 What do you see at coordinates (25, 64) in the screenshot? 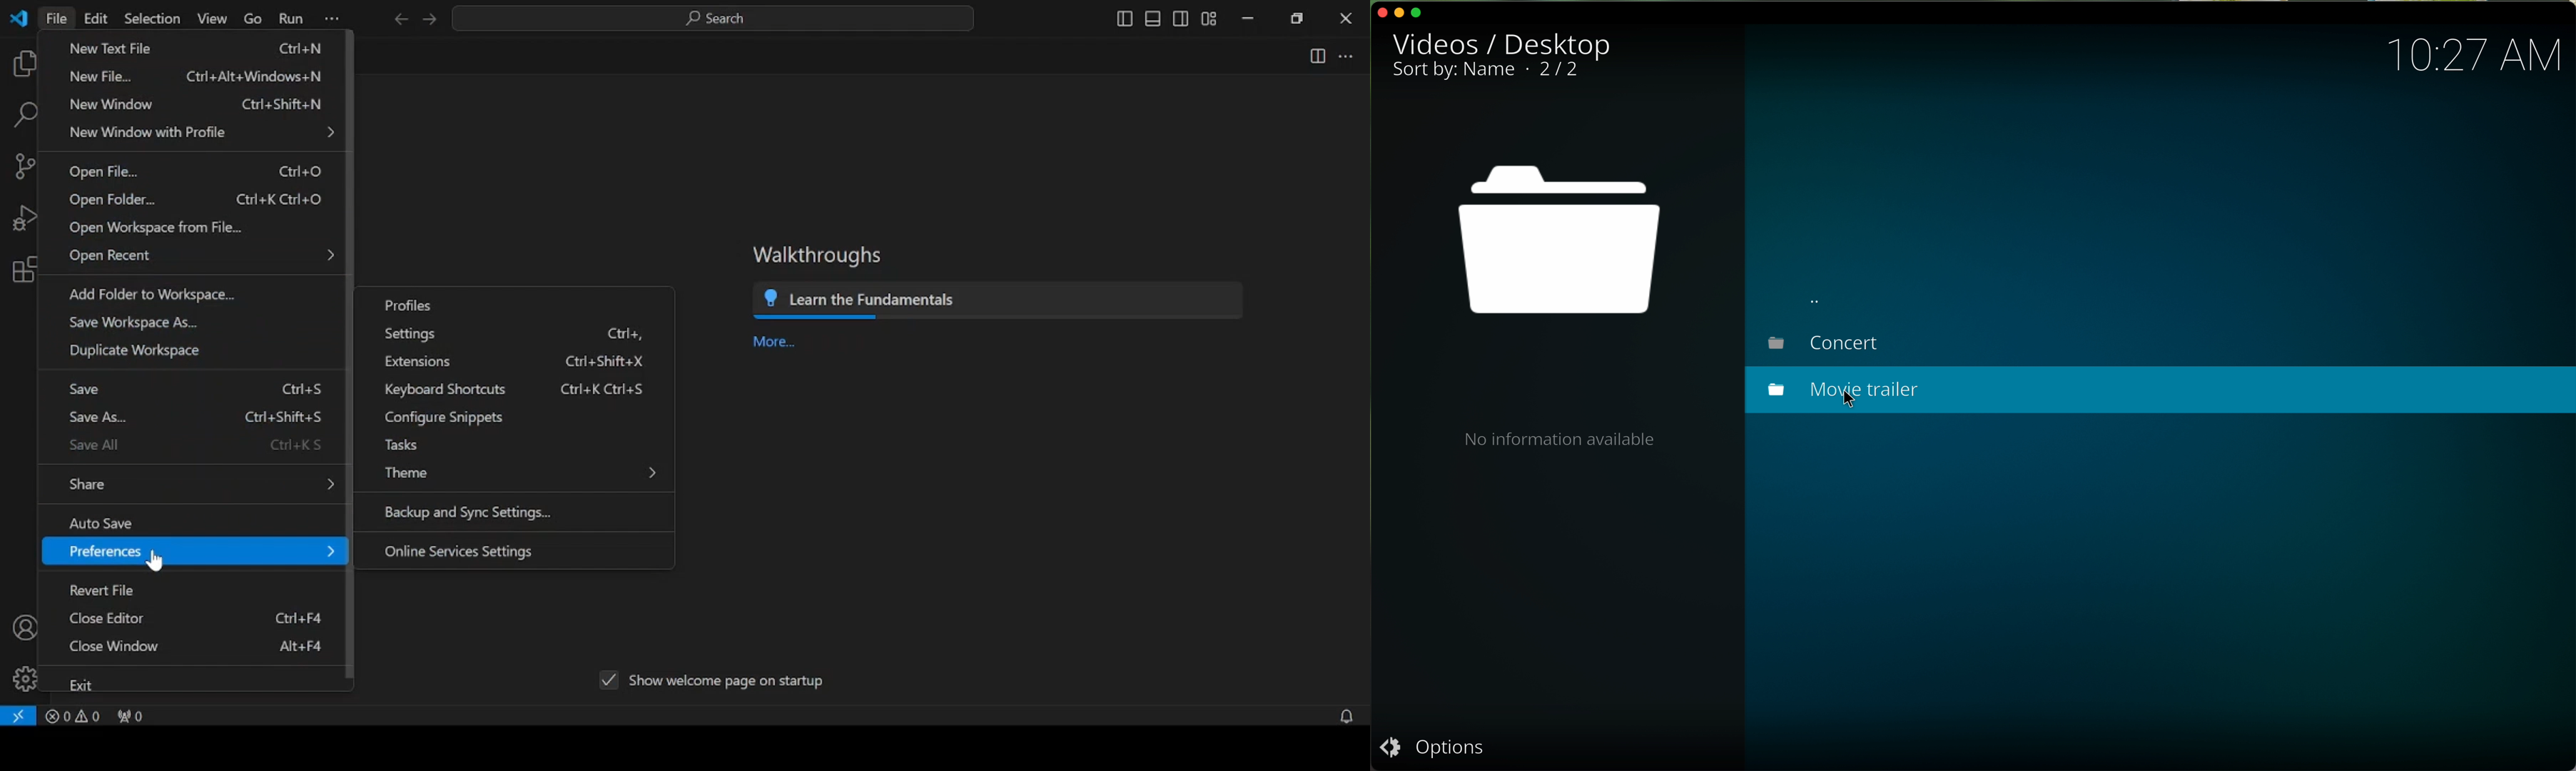
I see `explorer` at bounding box center [25, 64].